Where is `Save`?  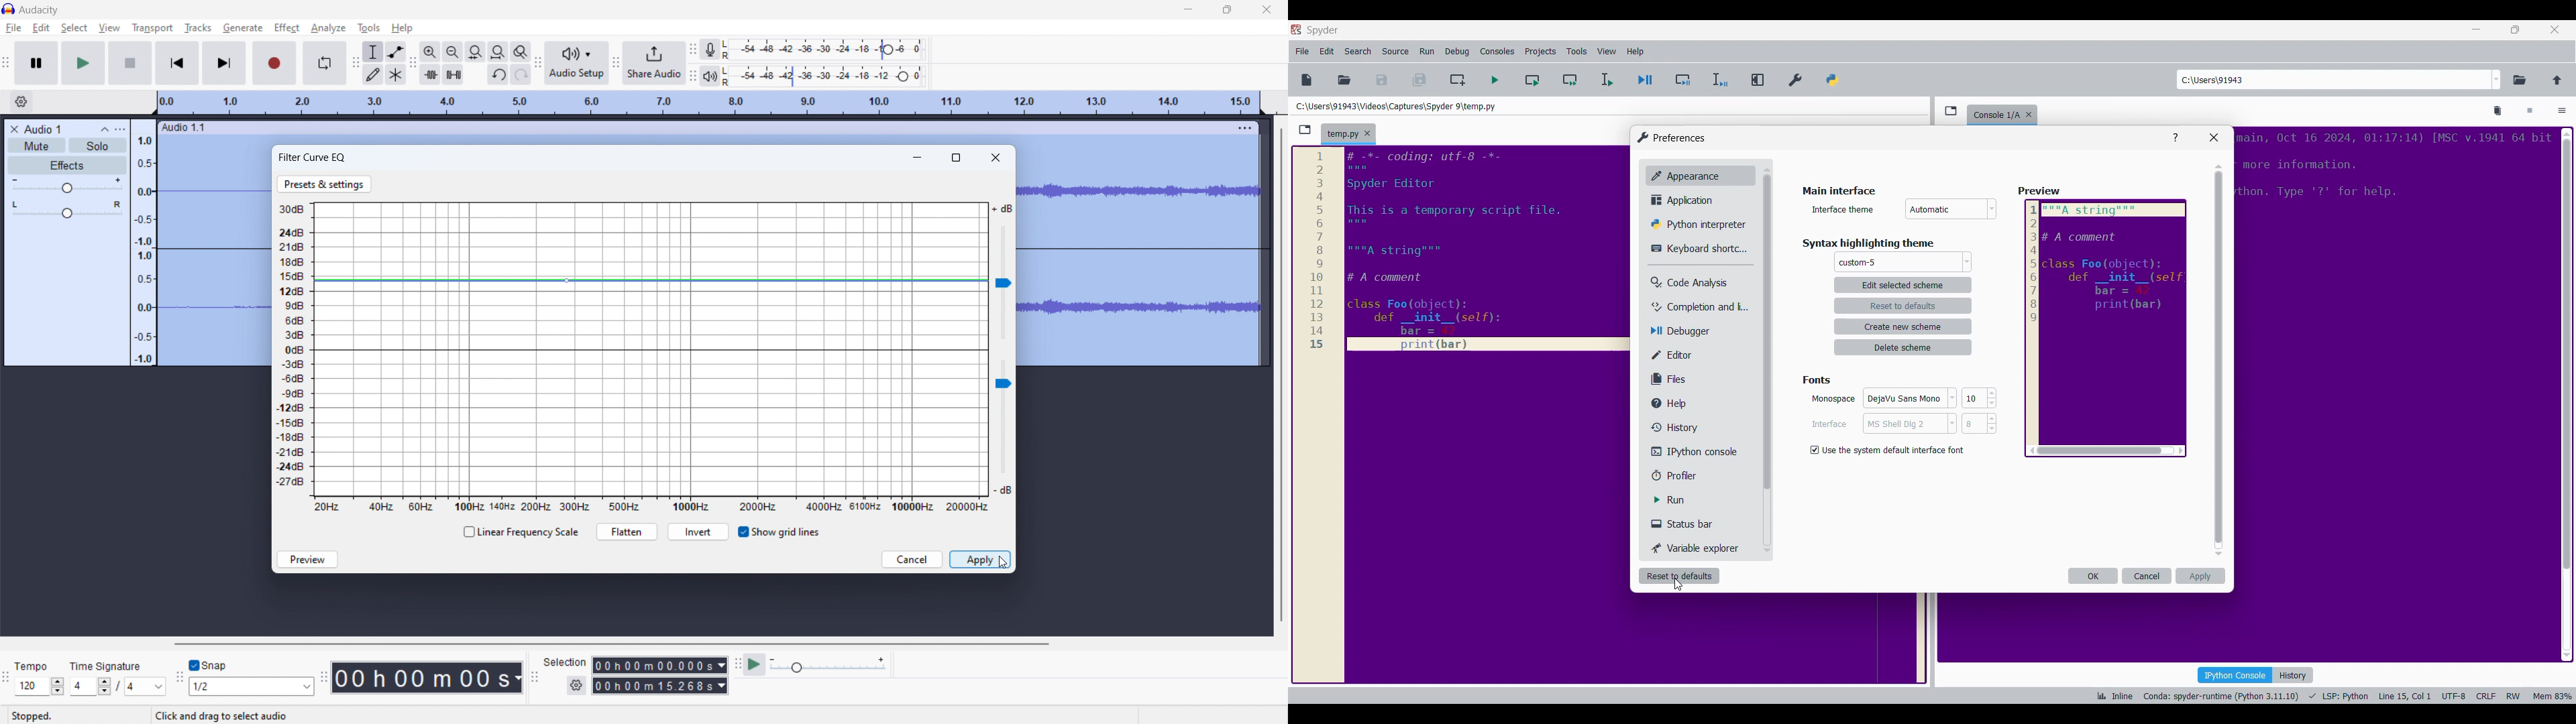 Save is located at coordinates (1382, 80).